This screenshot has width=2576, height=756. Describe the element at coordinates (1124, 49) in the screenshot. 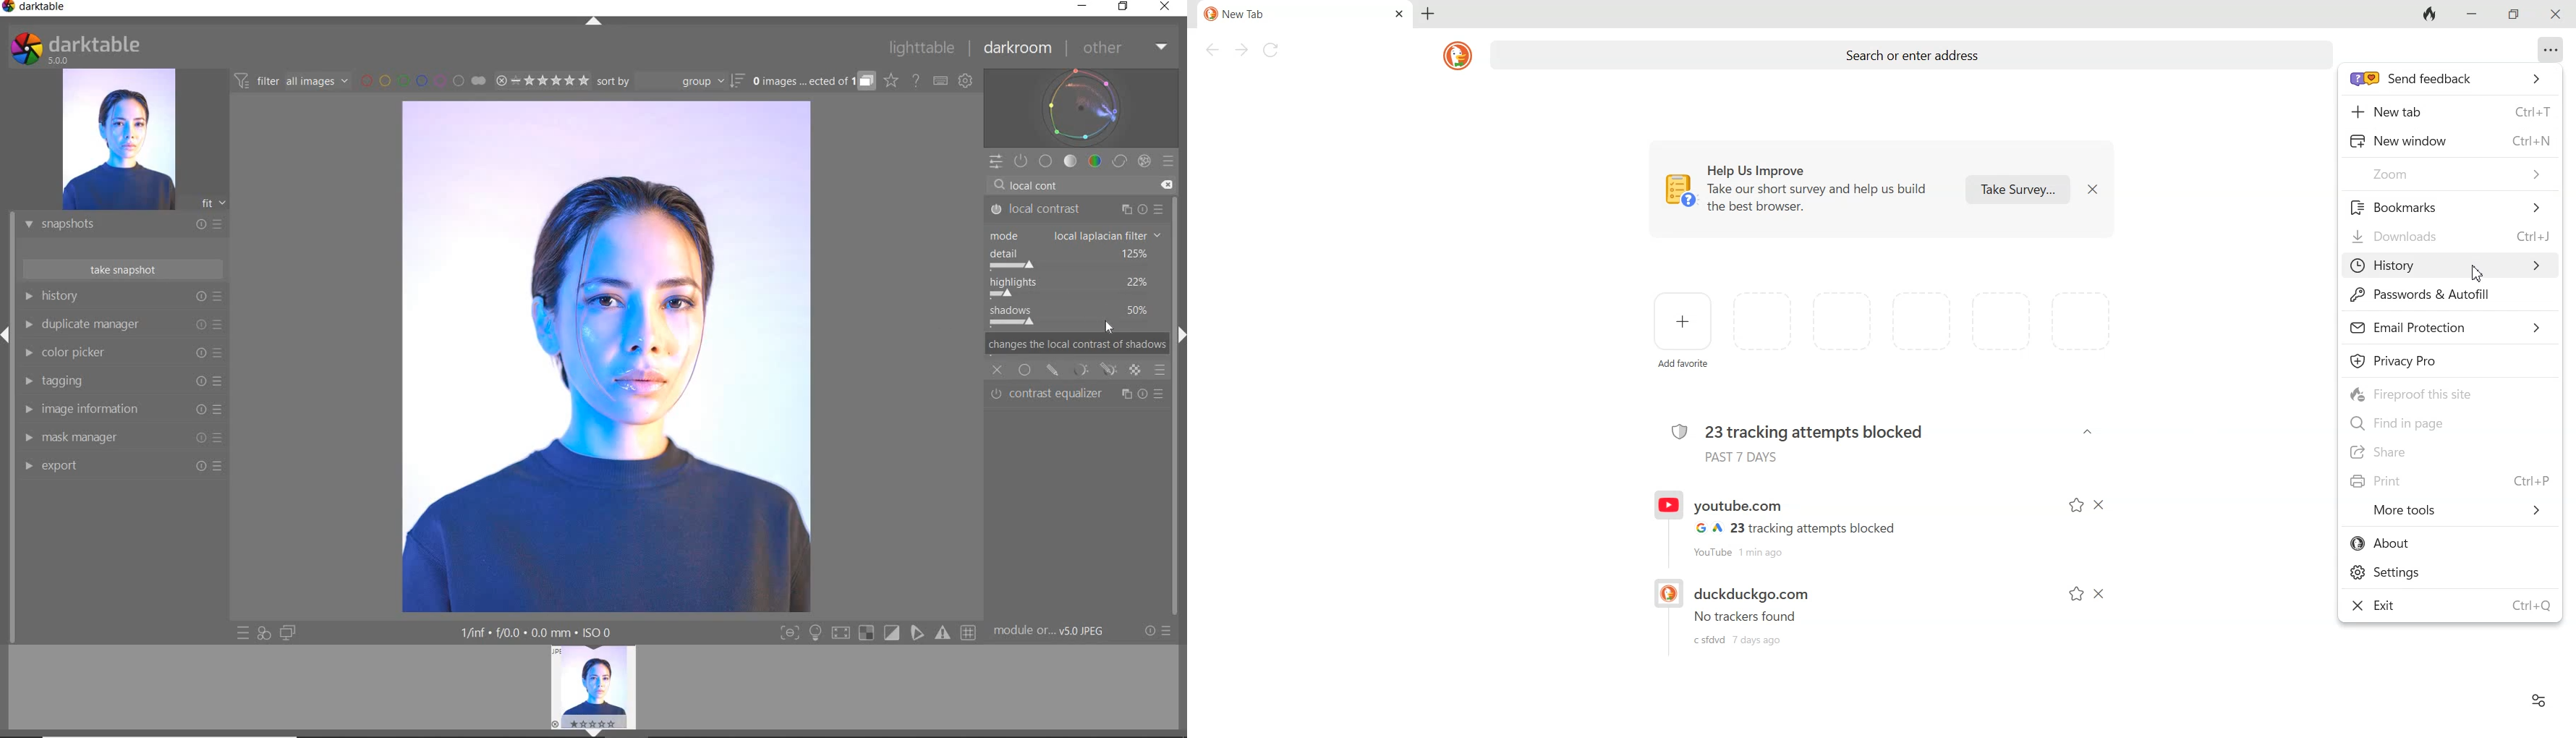

I see `OTHER` at that location.